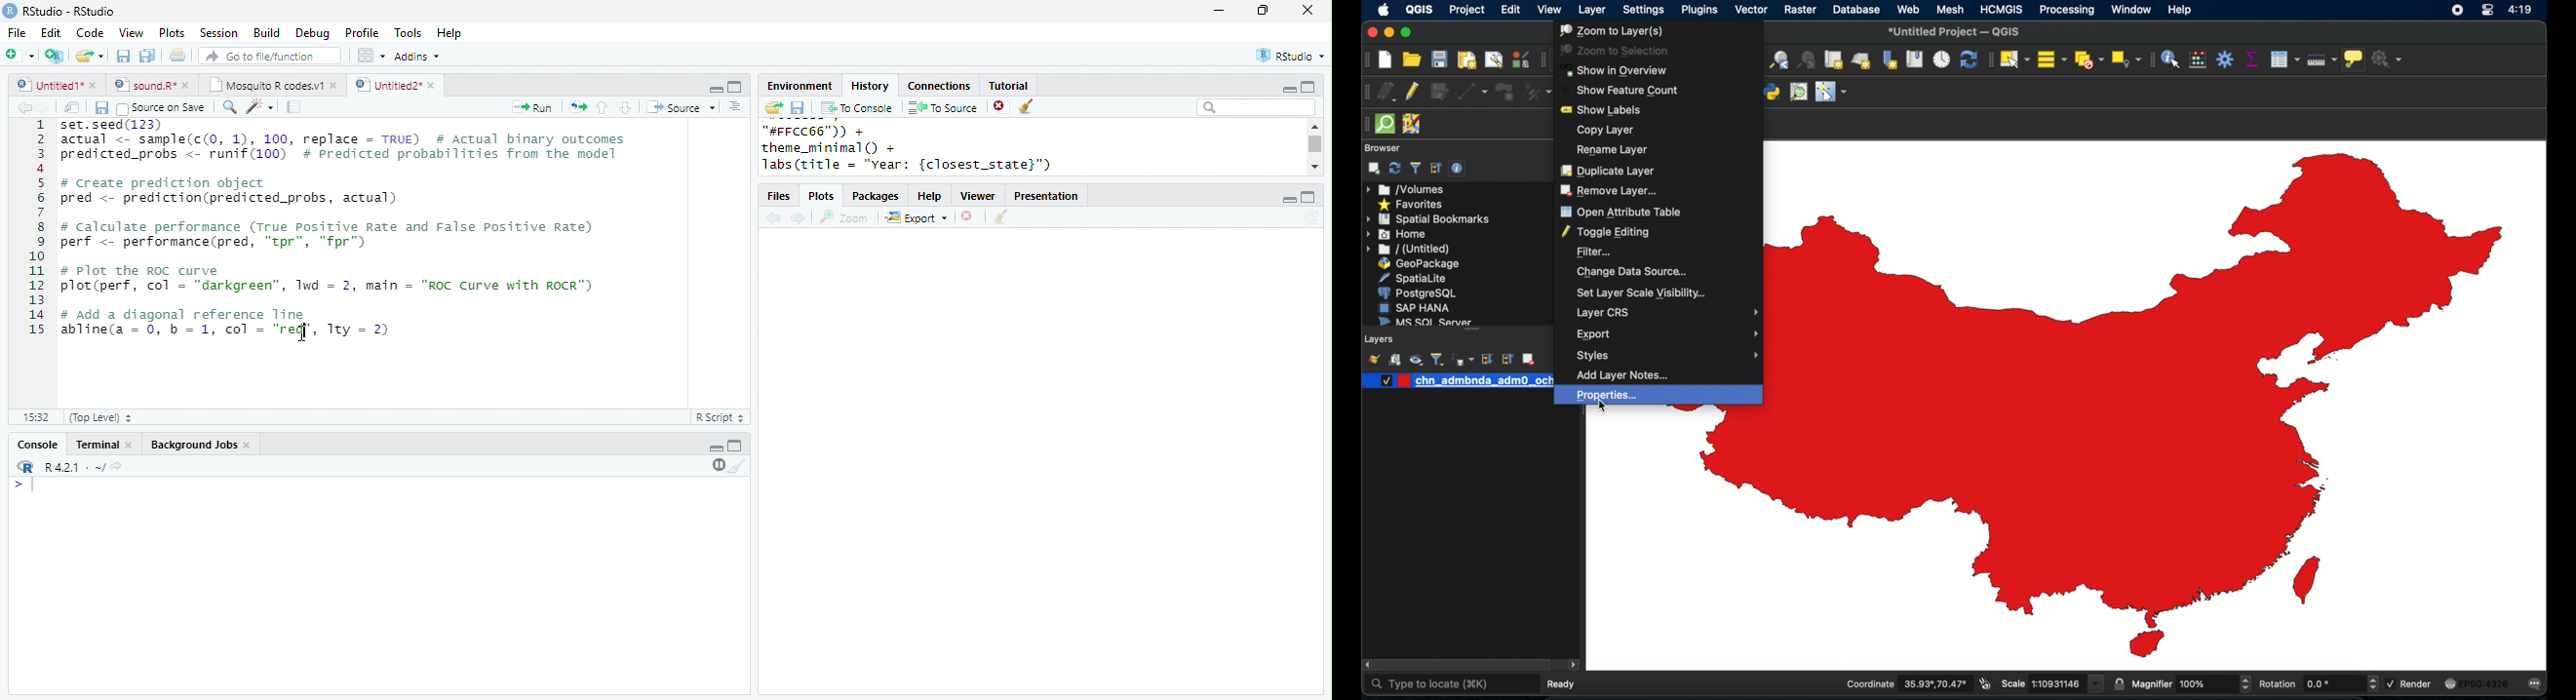  I want to click on close, so click(1308, 10).